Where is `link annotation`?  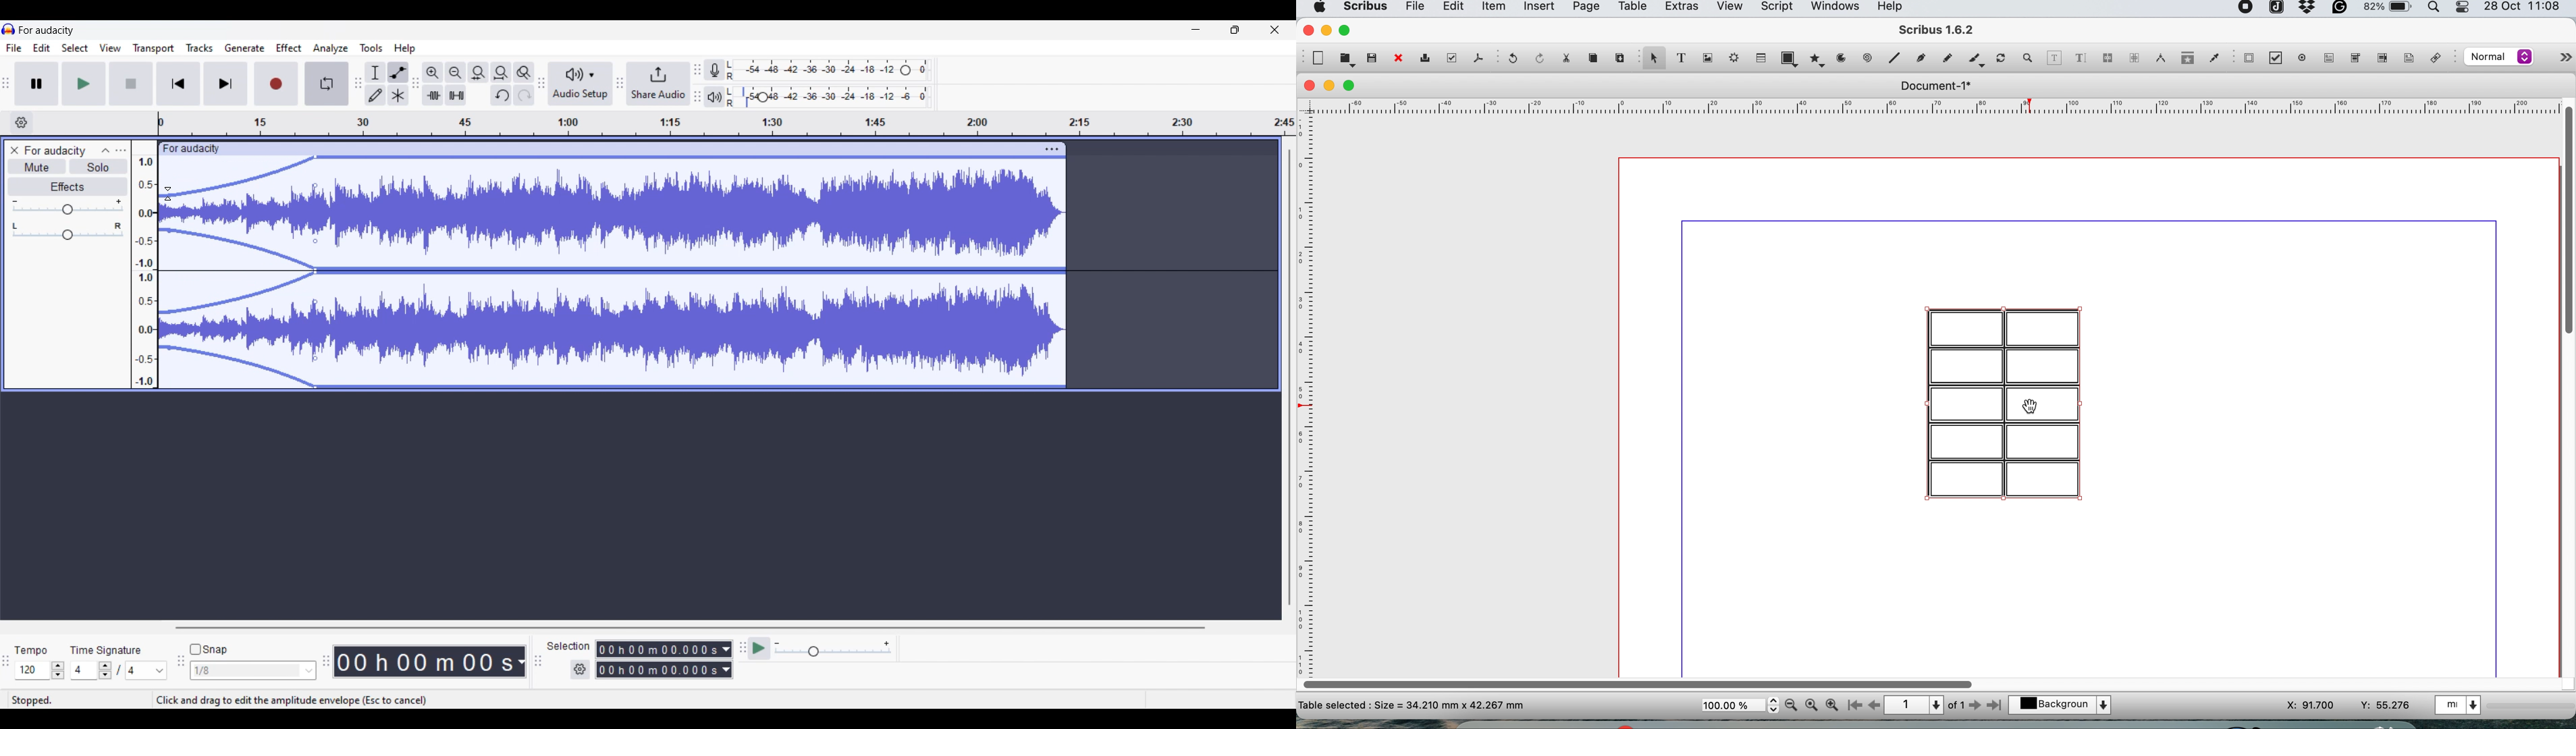 link annotation is located at coordinates (2439, 59).